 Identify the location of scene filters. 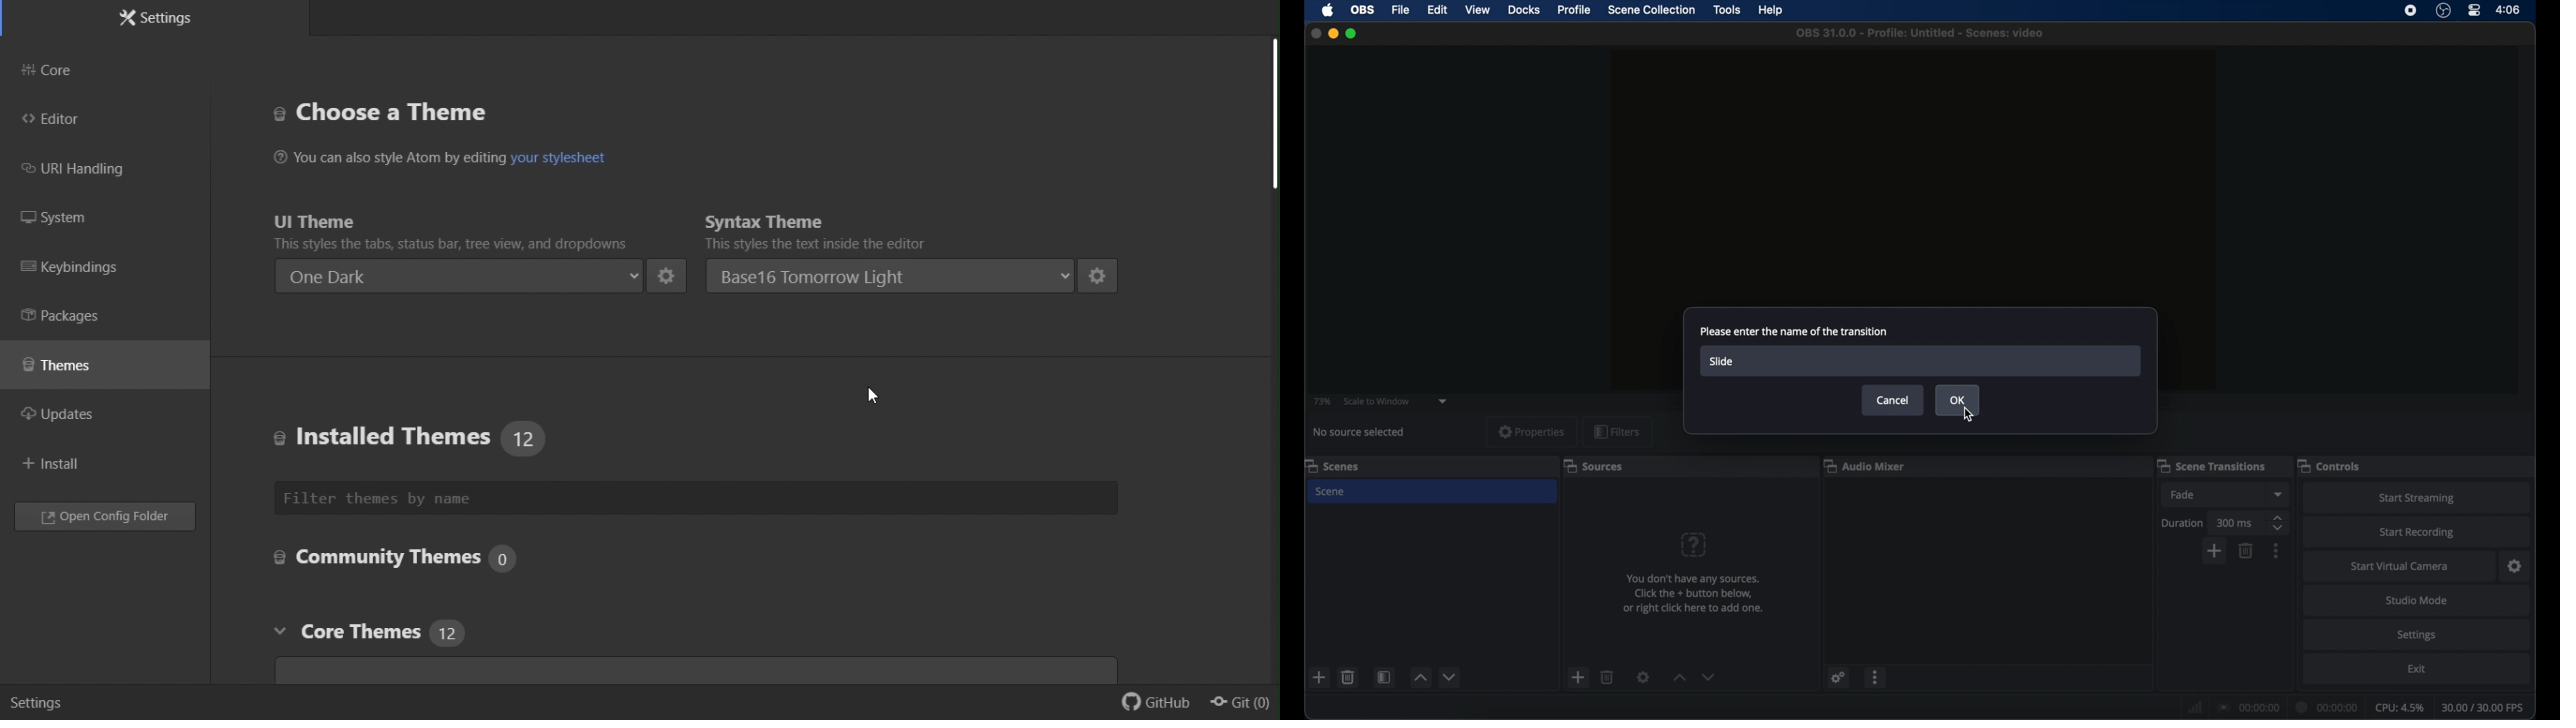
(1385, 677).